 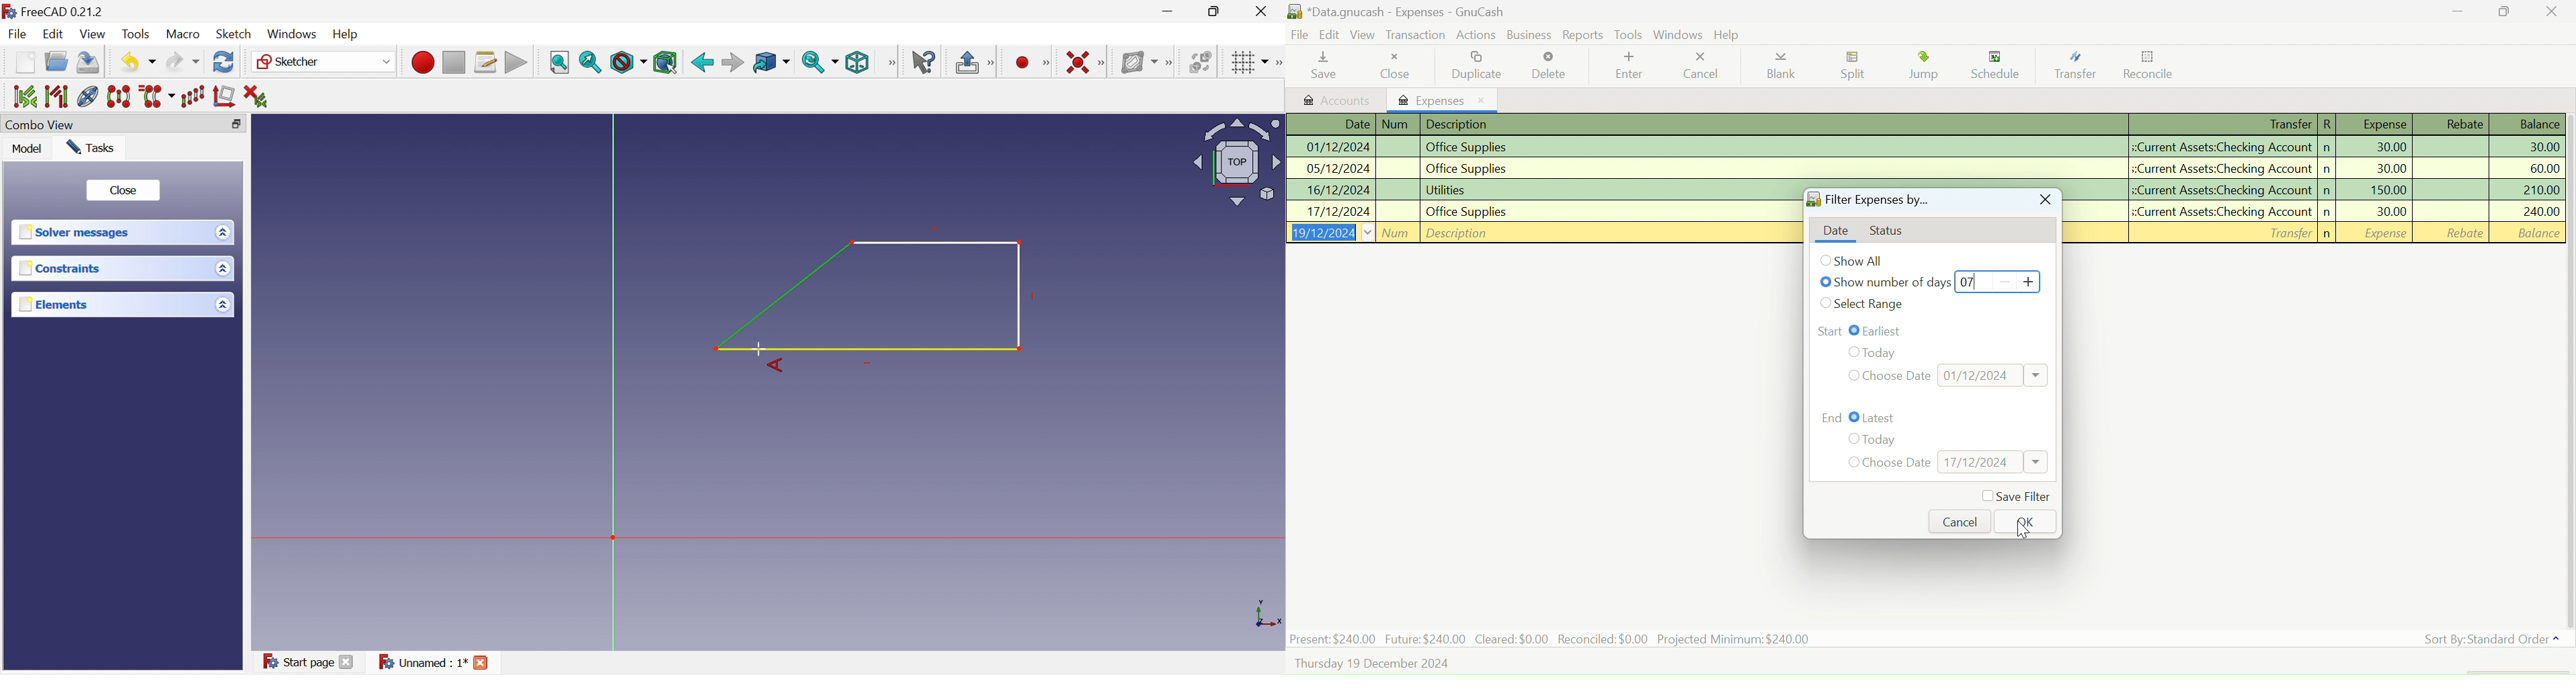 I want to click on Expenses, so click(x=1444, y=100).